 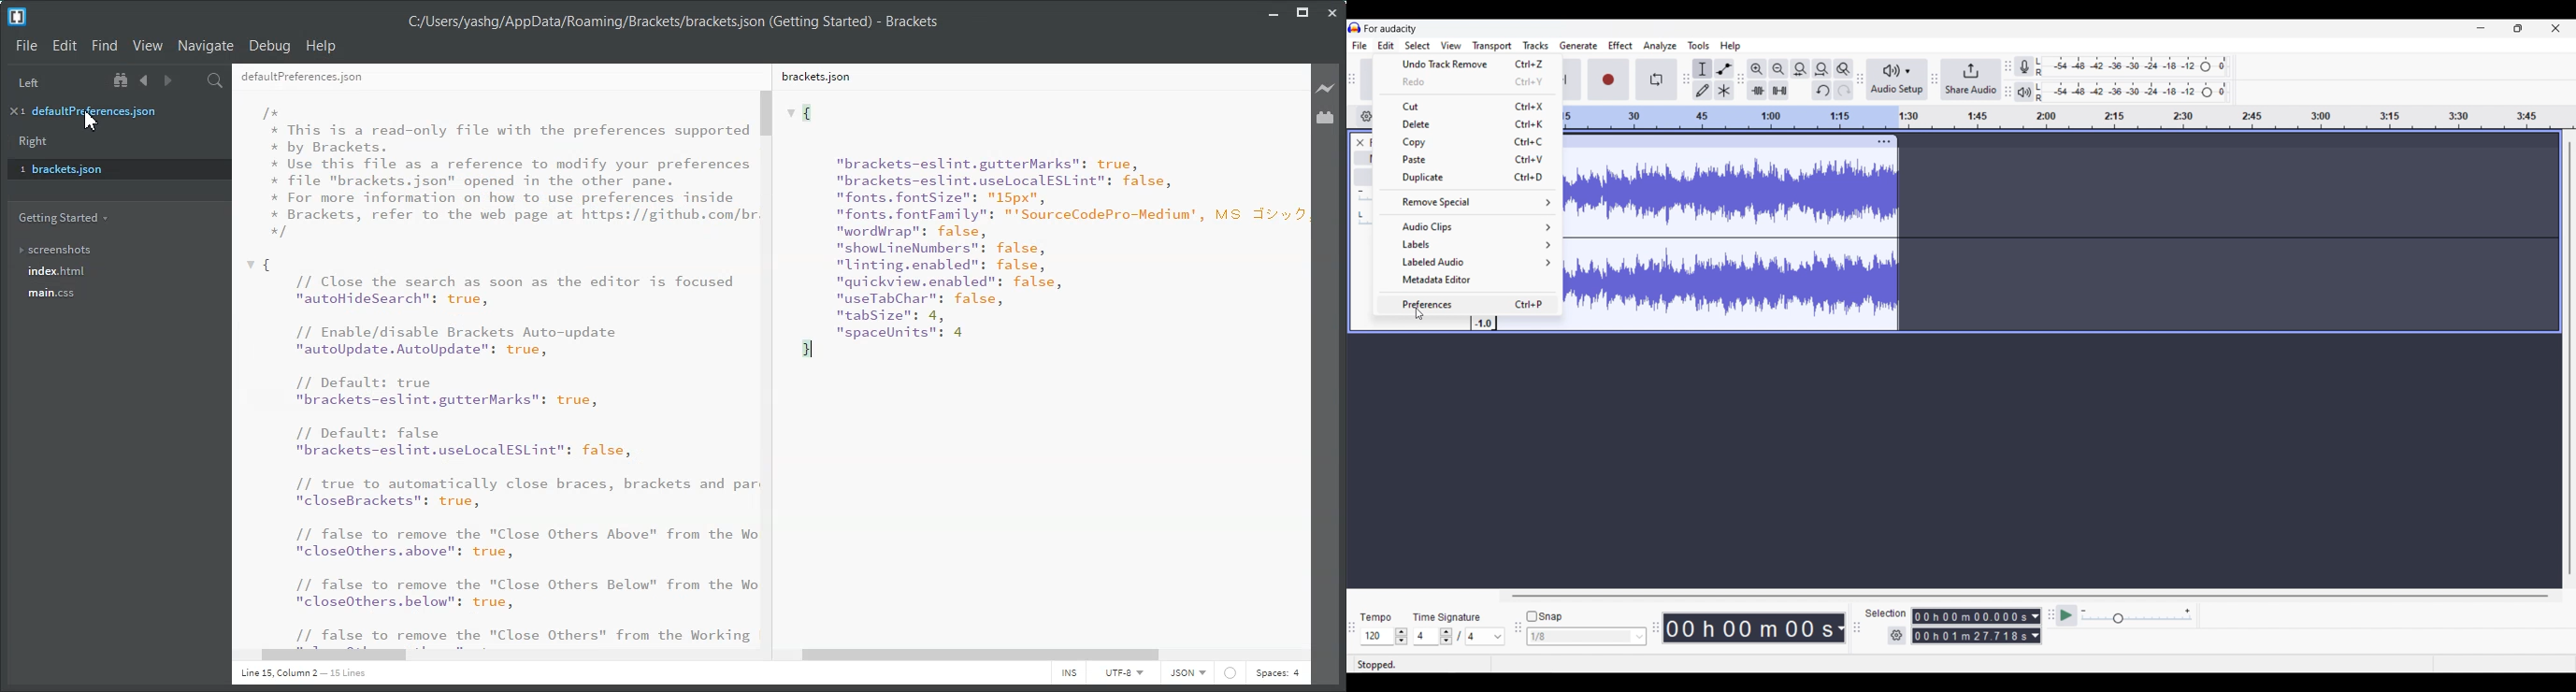 What do you see at coordinates (492, 368) in the screenshot?
I see `Text` at bounding box center [492, 368].